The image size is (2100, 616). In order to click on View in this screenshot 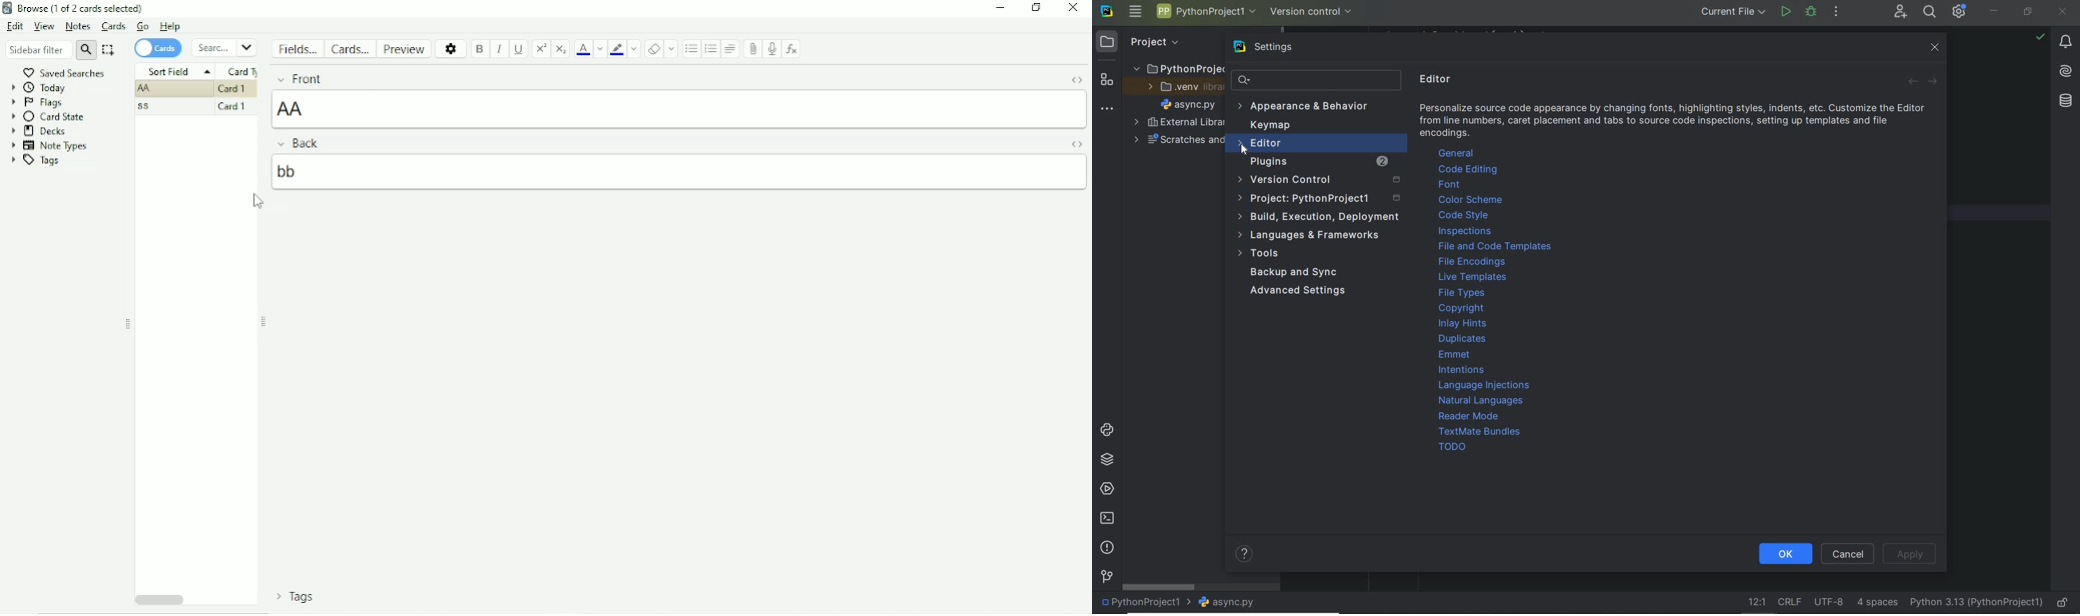, I will do `click(44, 27)`.